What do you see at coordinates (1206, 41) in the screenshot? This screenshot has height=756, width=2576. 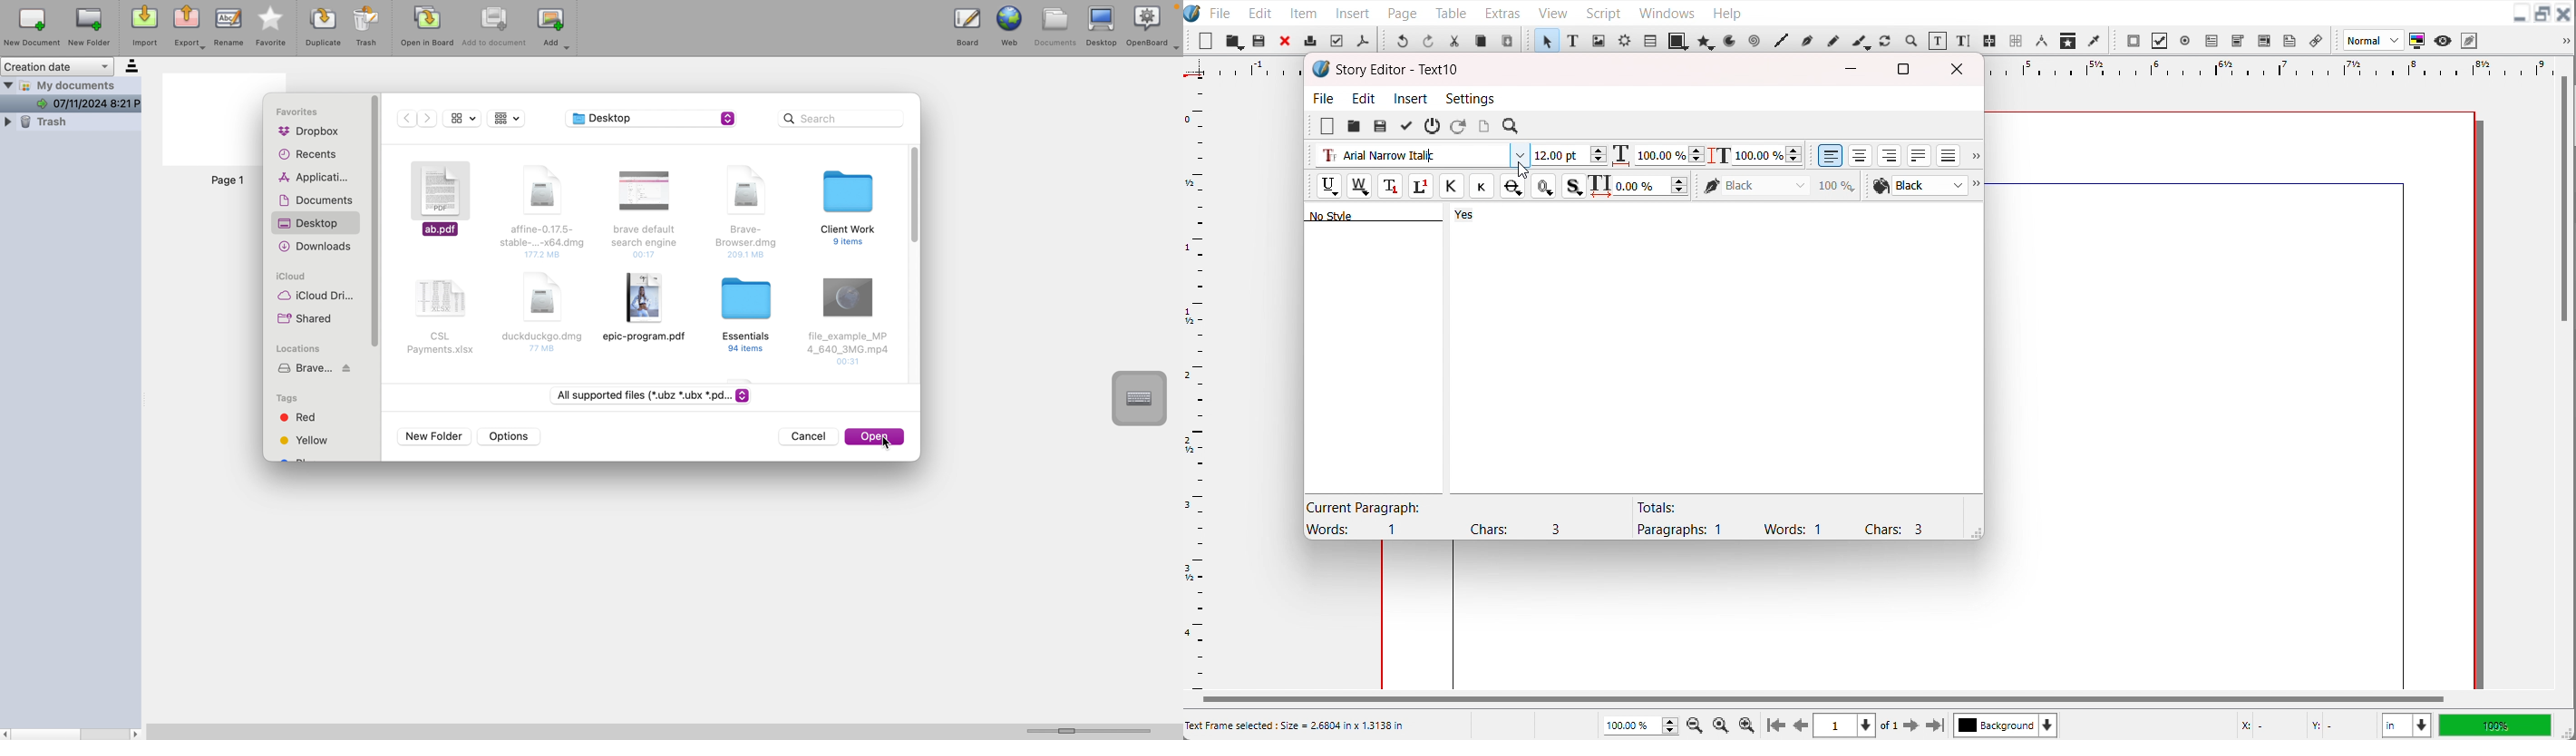 I see `New` at bounding box center [1206, 41].